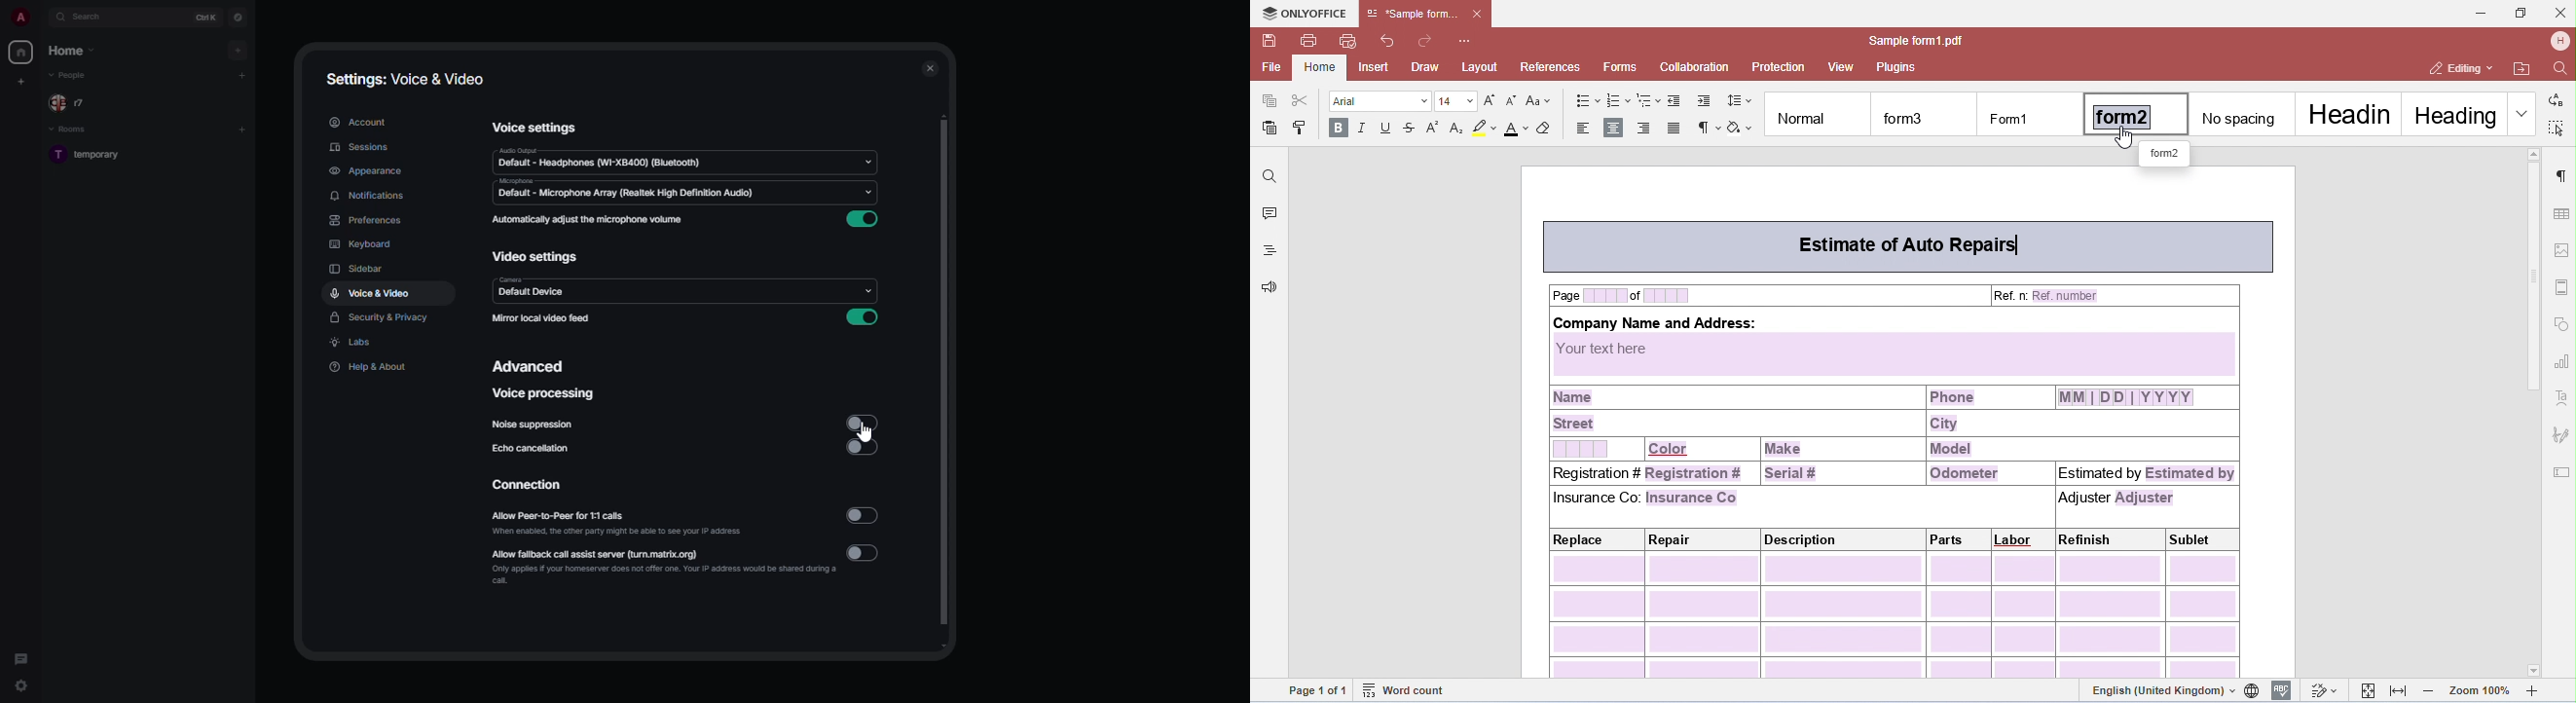  What do you see at coordinates (541, 395) in the screenshot?
I see `voice processing` at bounding box center [541, 395].